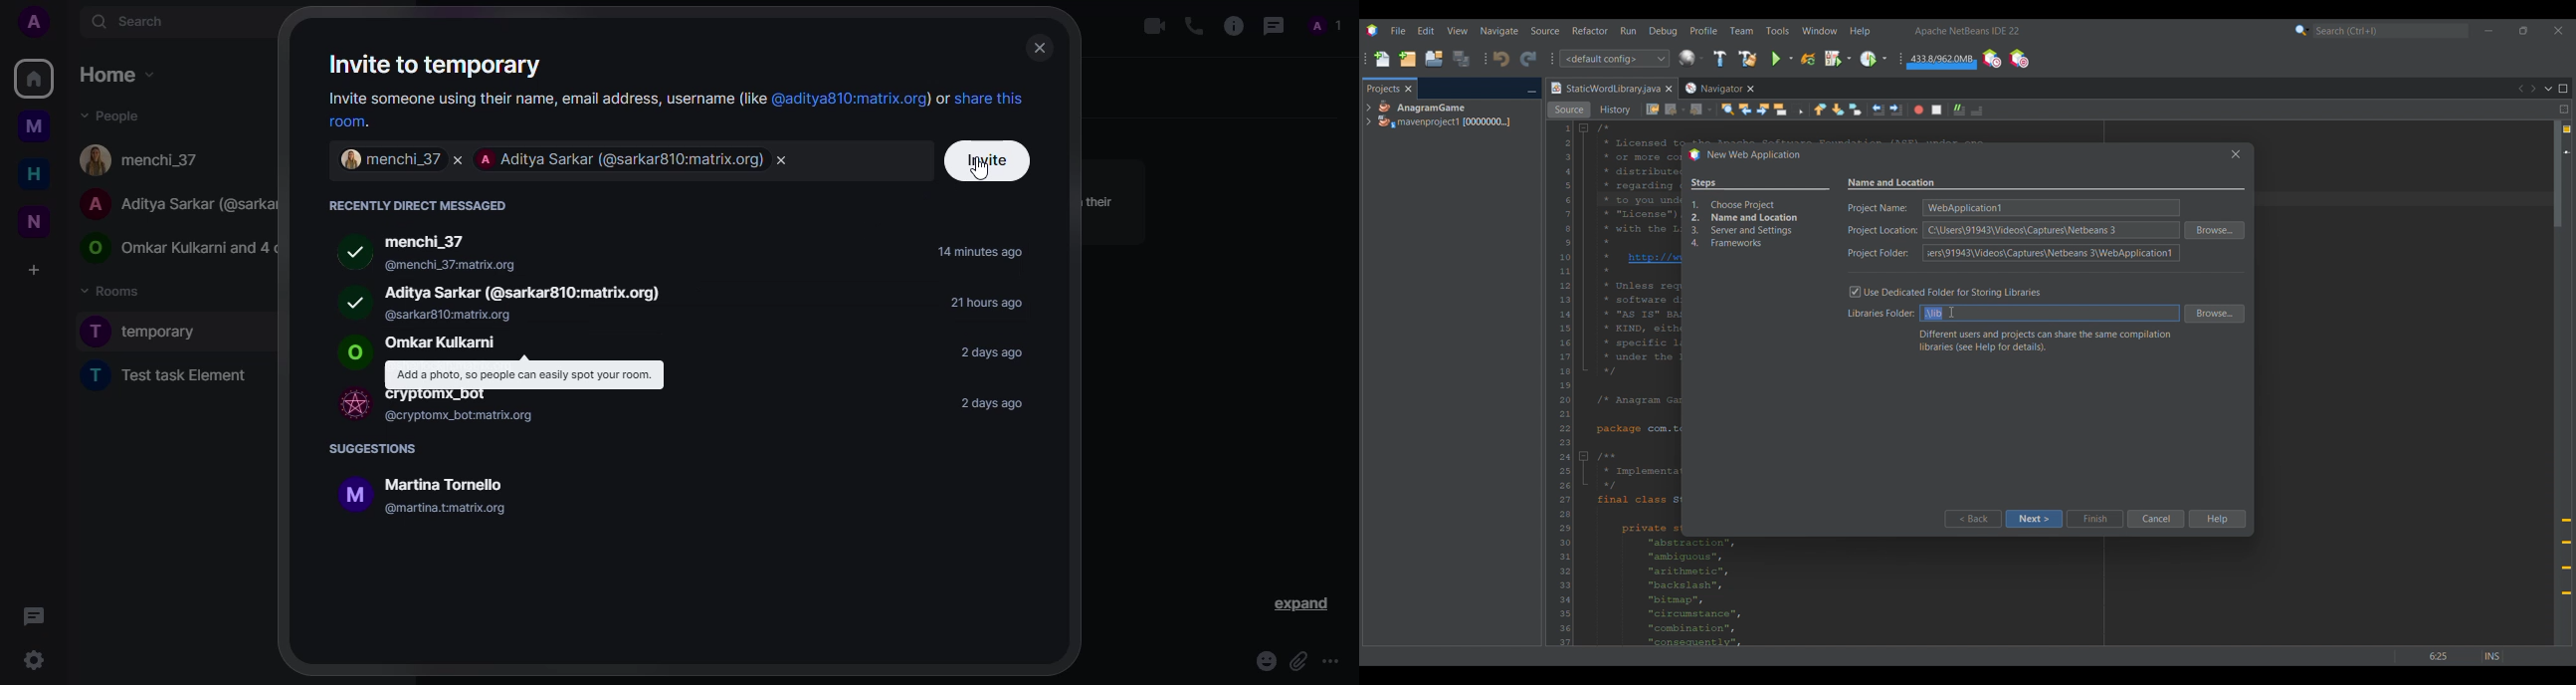  Describe the element at coordinates (2567, 129) in the screenshot. I see `4 warnings` at that location.